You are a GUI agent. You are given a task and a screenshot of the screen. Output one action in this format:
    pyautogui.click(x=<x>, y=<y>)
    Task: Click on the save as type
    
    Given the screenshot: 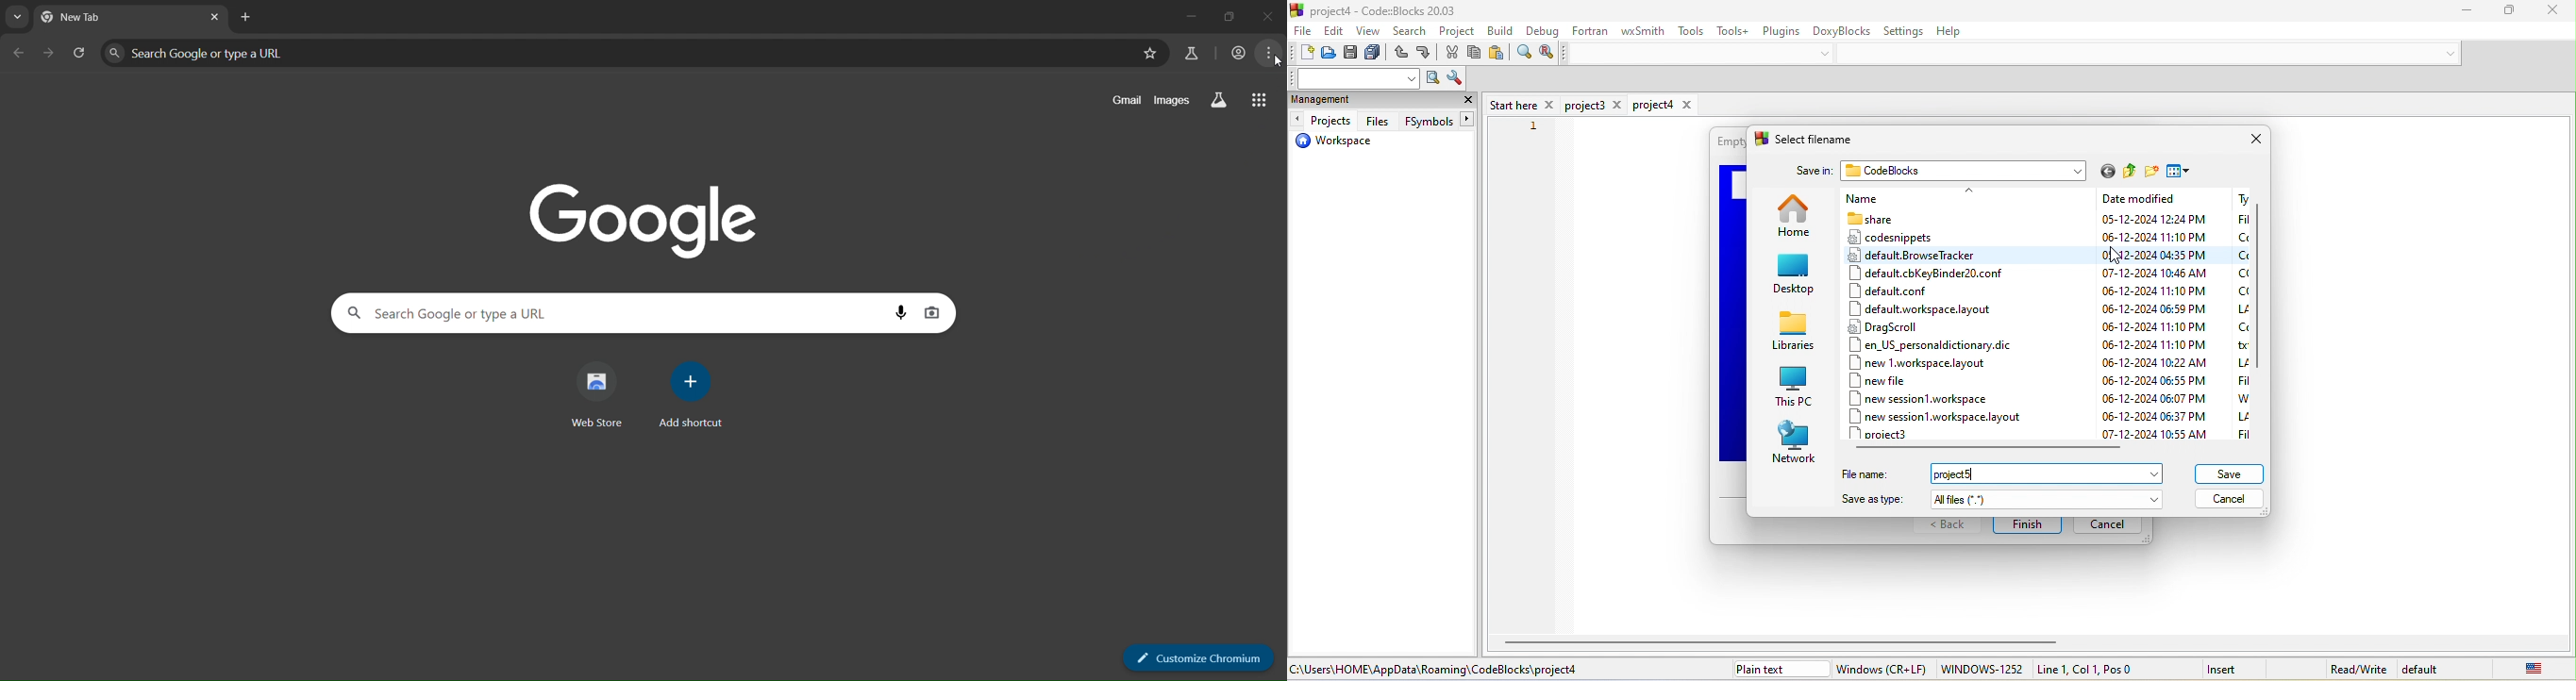 What is the action you would take?
    pyautogui.click(x=2002, y=500)
    